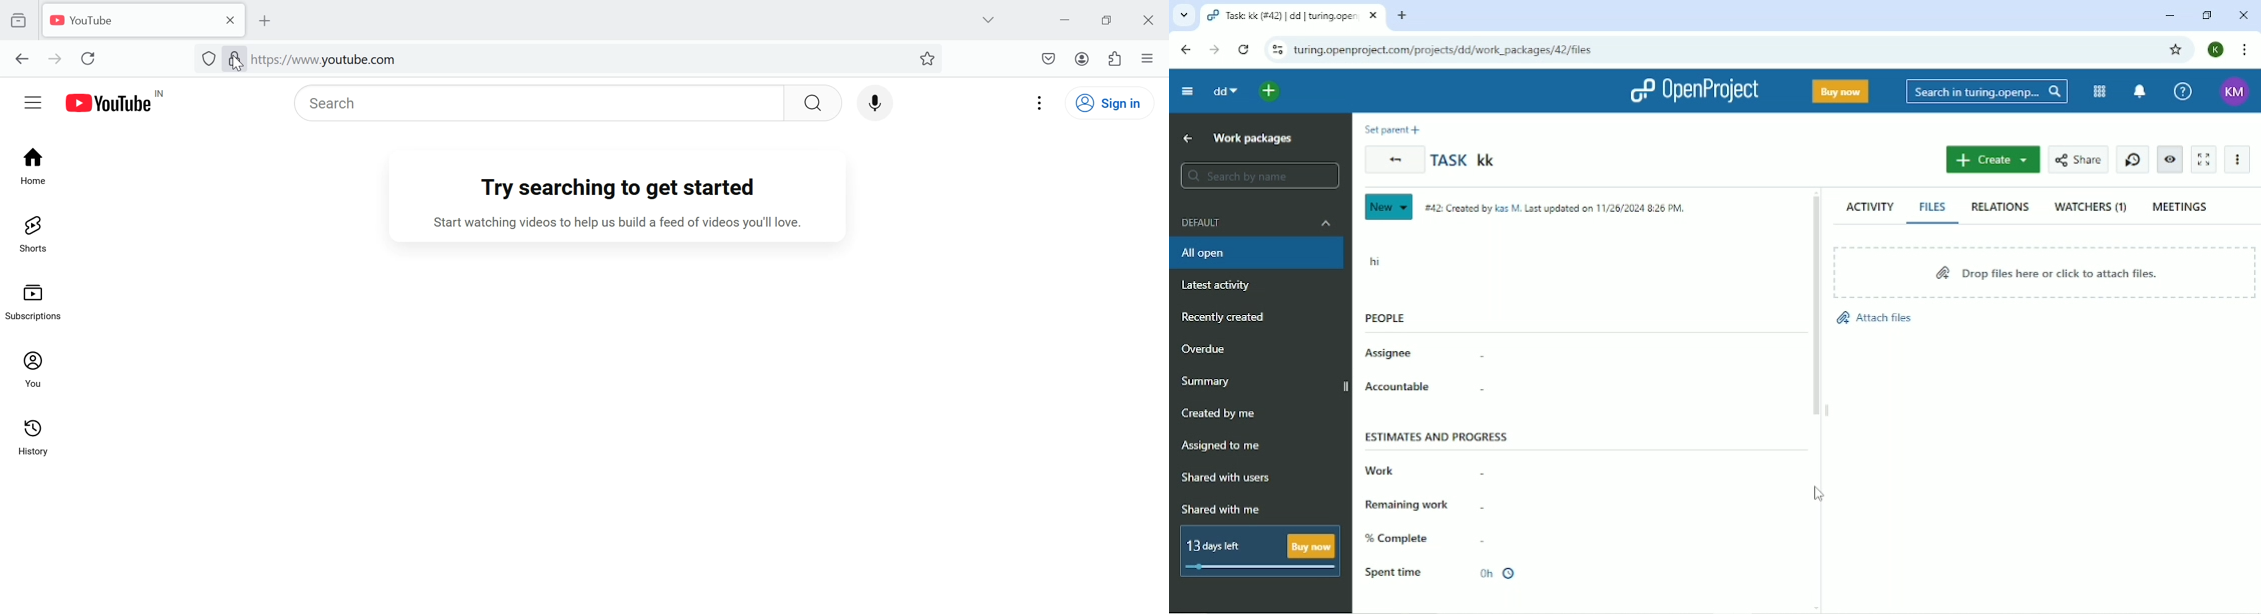  Describe the element at coordinates (2044, 272) in the screenshot. I see `Drag files here or click to attach files` at that location.